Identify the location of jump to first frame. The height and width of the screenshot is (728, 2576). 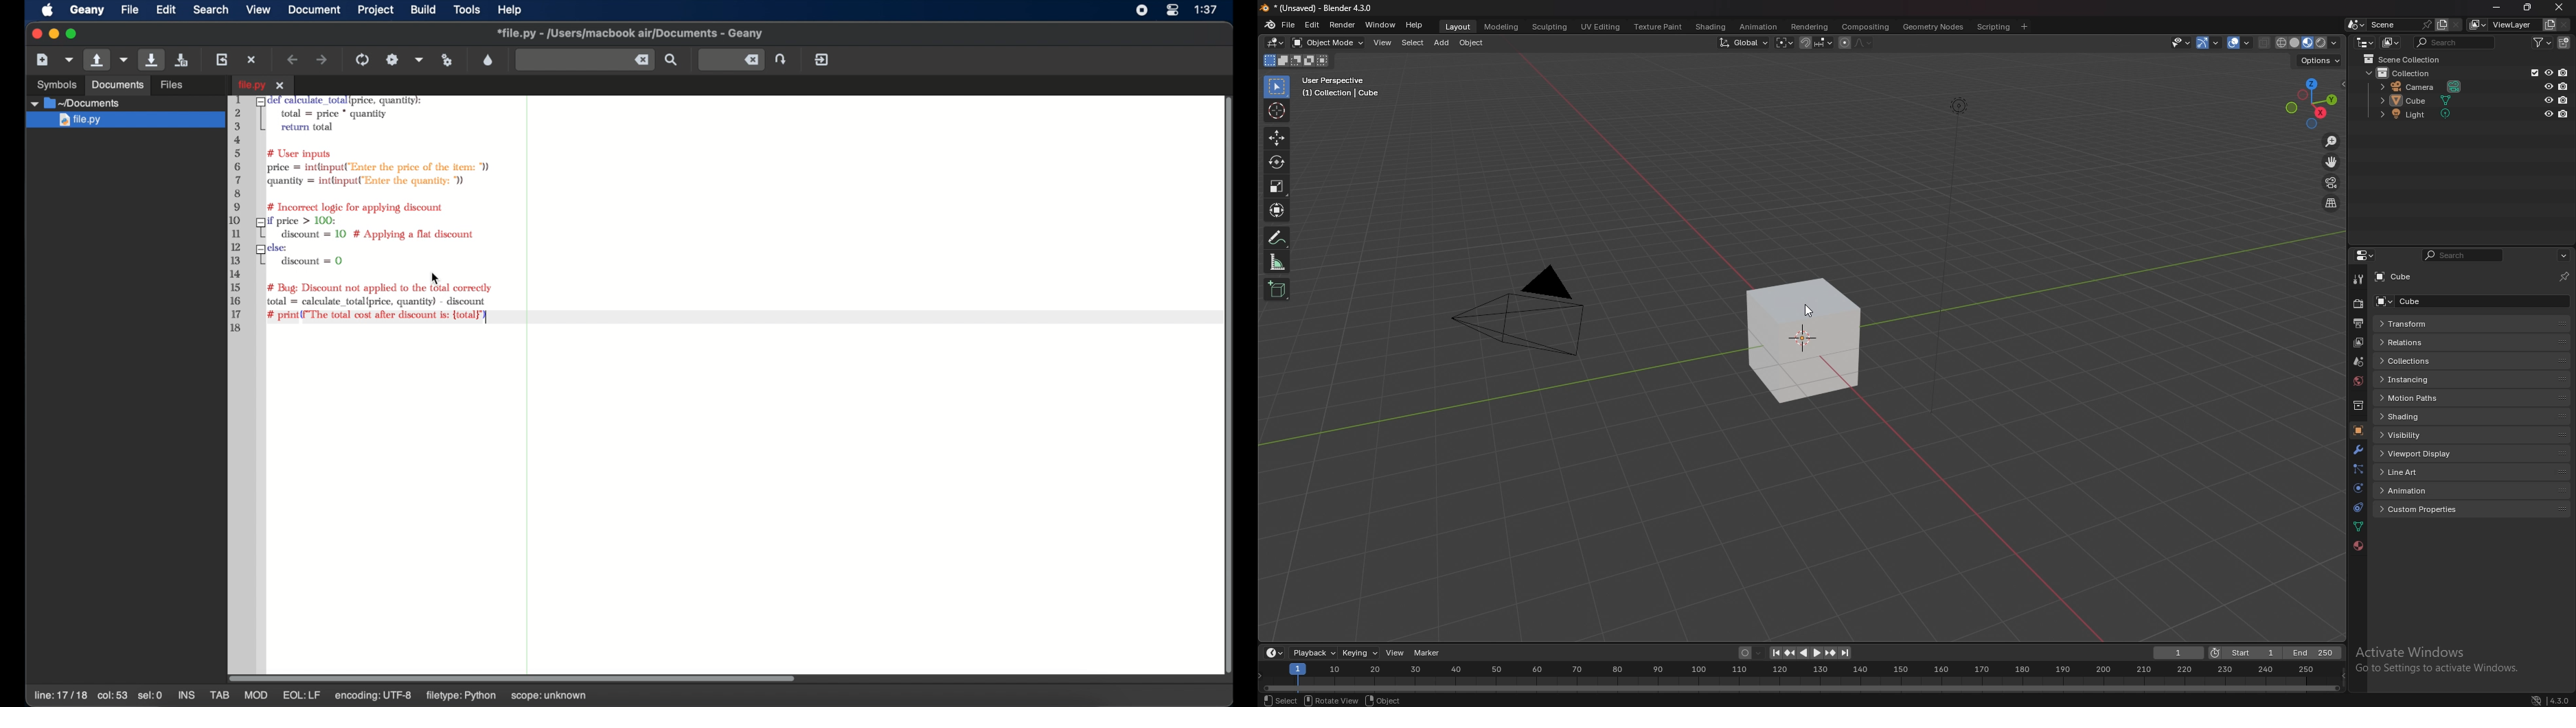
(1776, 653).